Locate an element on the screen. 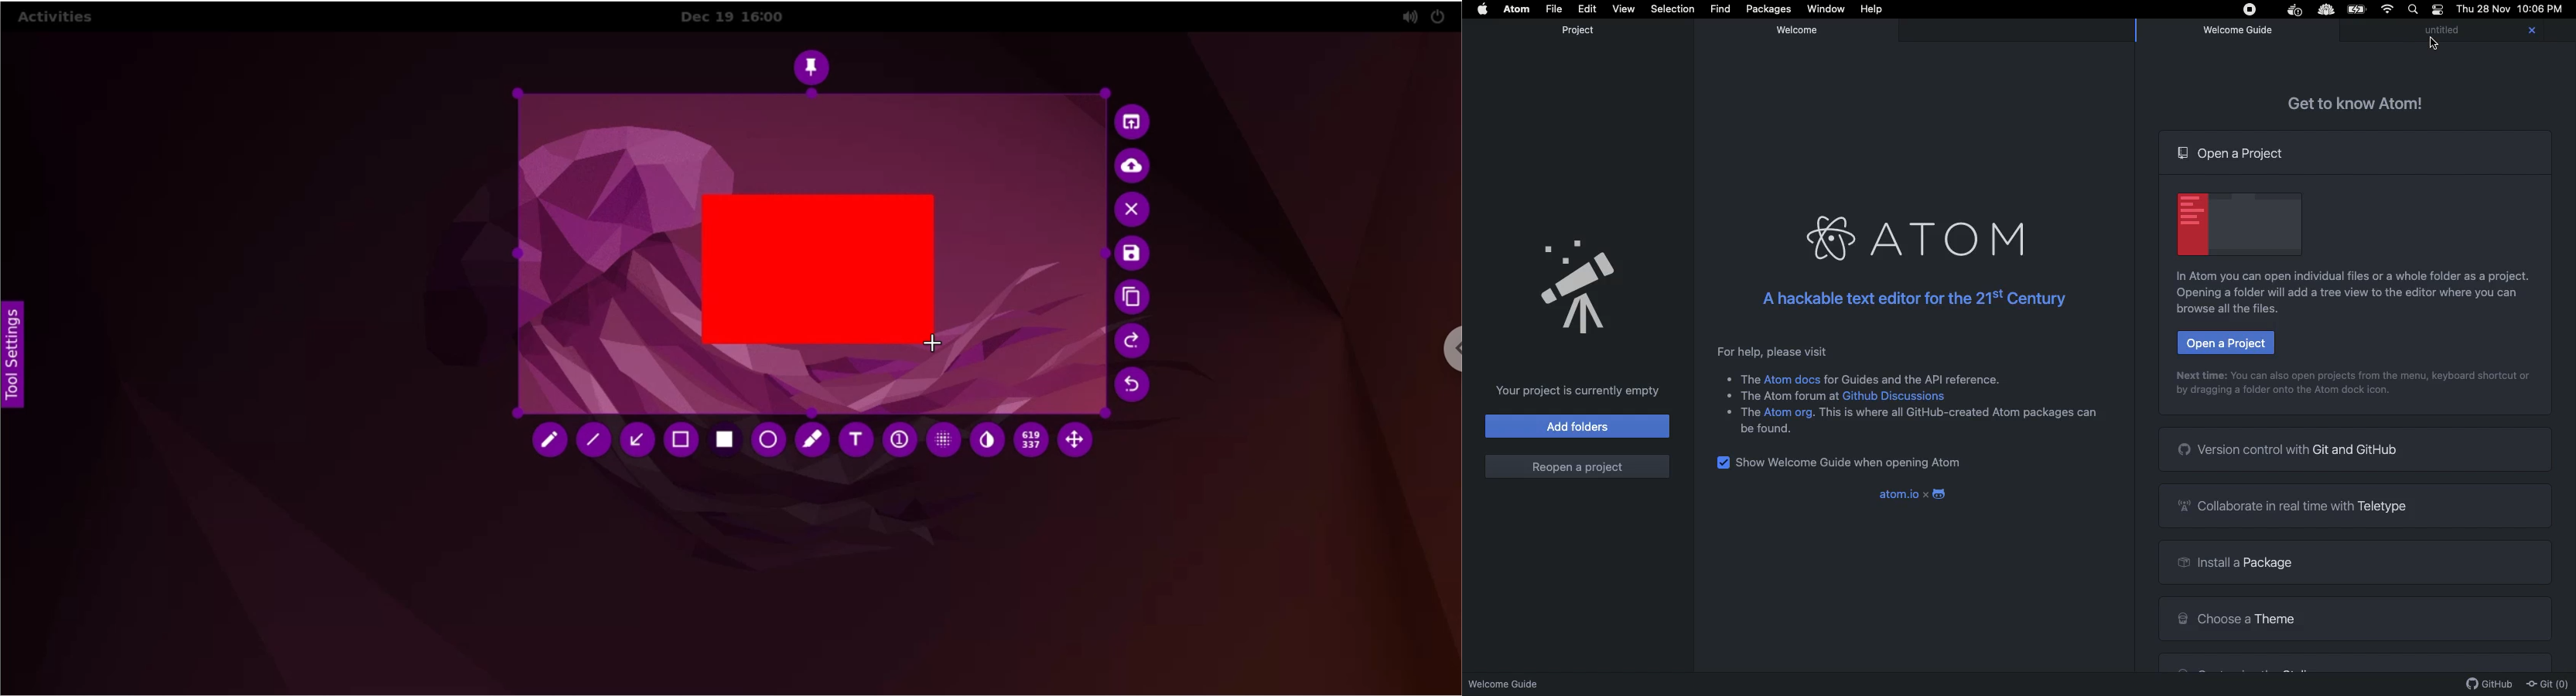  Instructional text is located at coordinates (2230, 312).